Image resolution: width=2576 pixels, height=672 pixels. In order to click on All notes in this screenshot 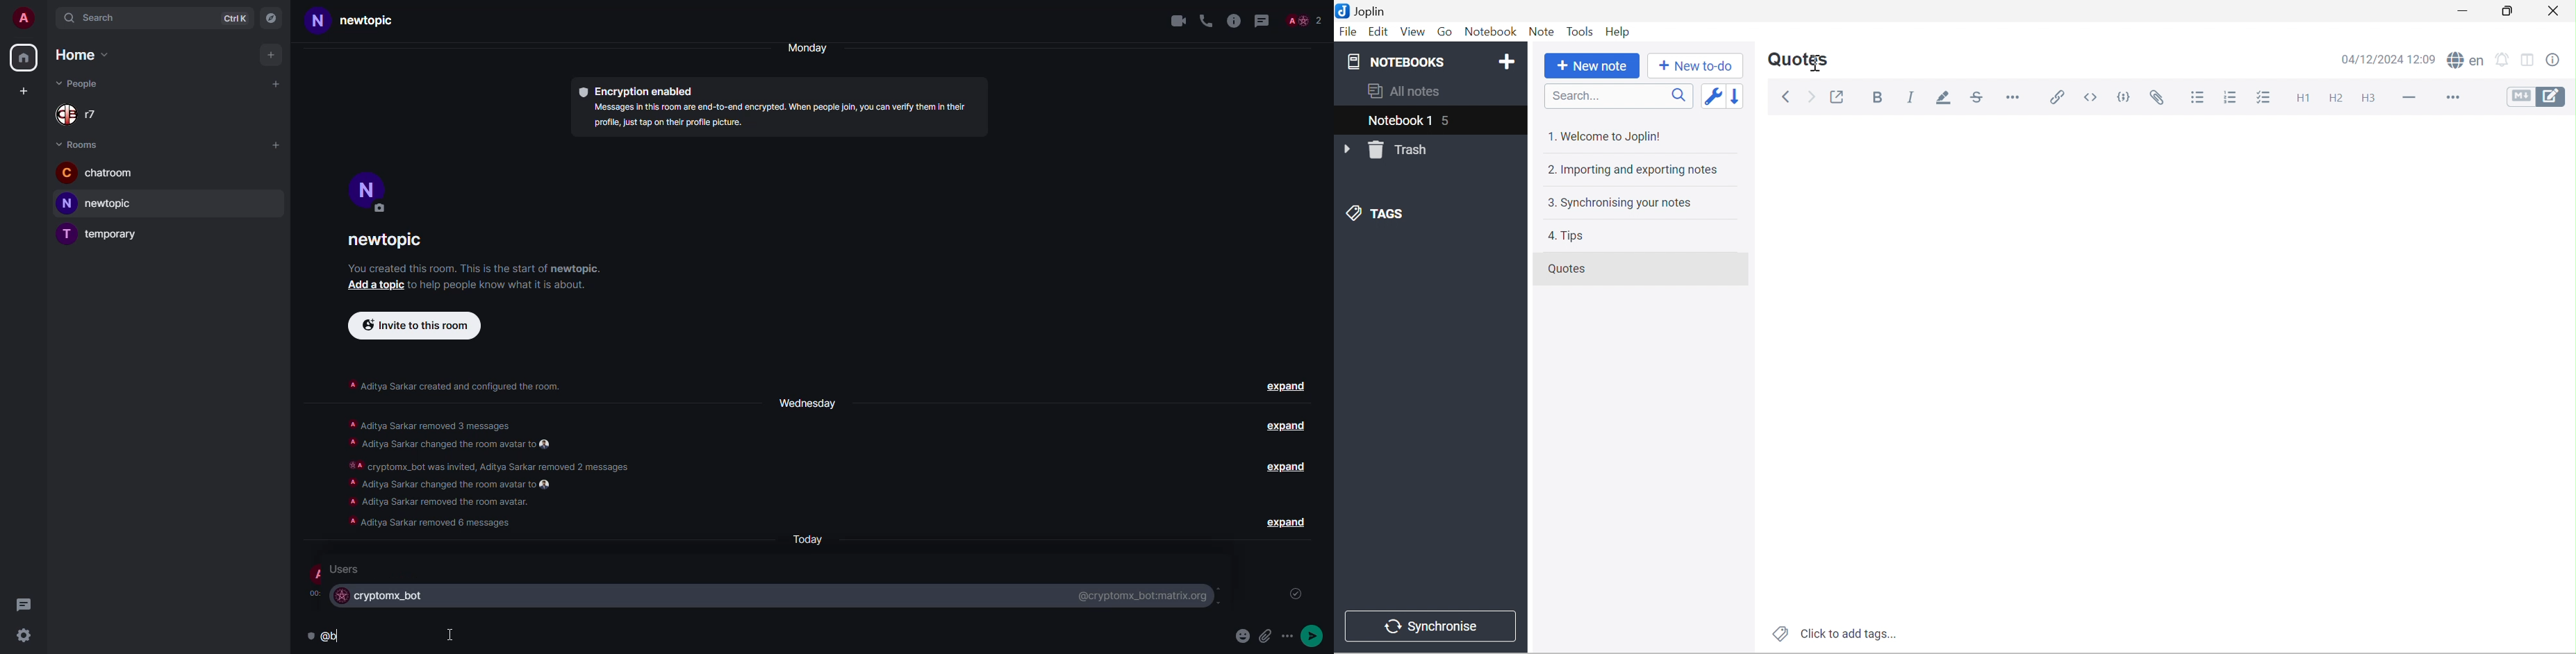, I will do `click(1404, 91)`.